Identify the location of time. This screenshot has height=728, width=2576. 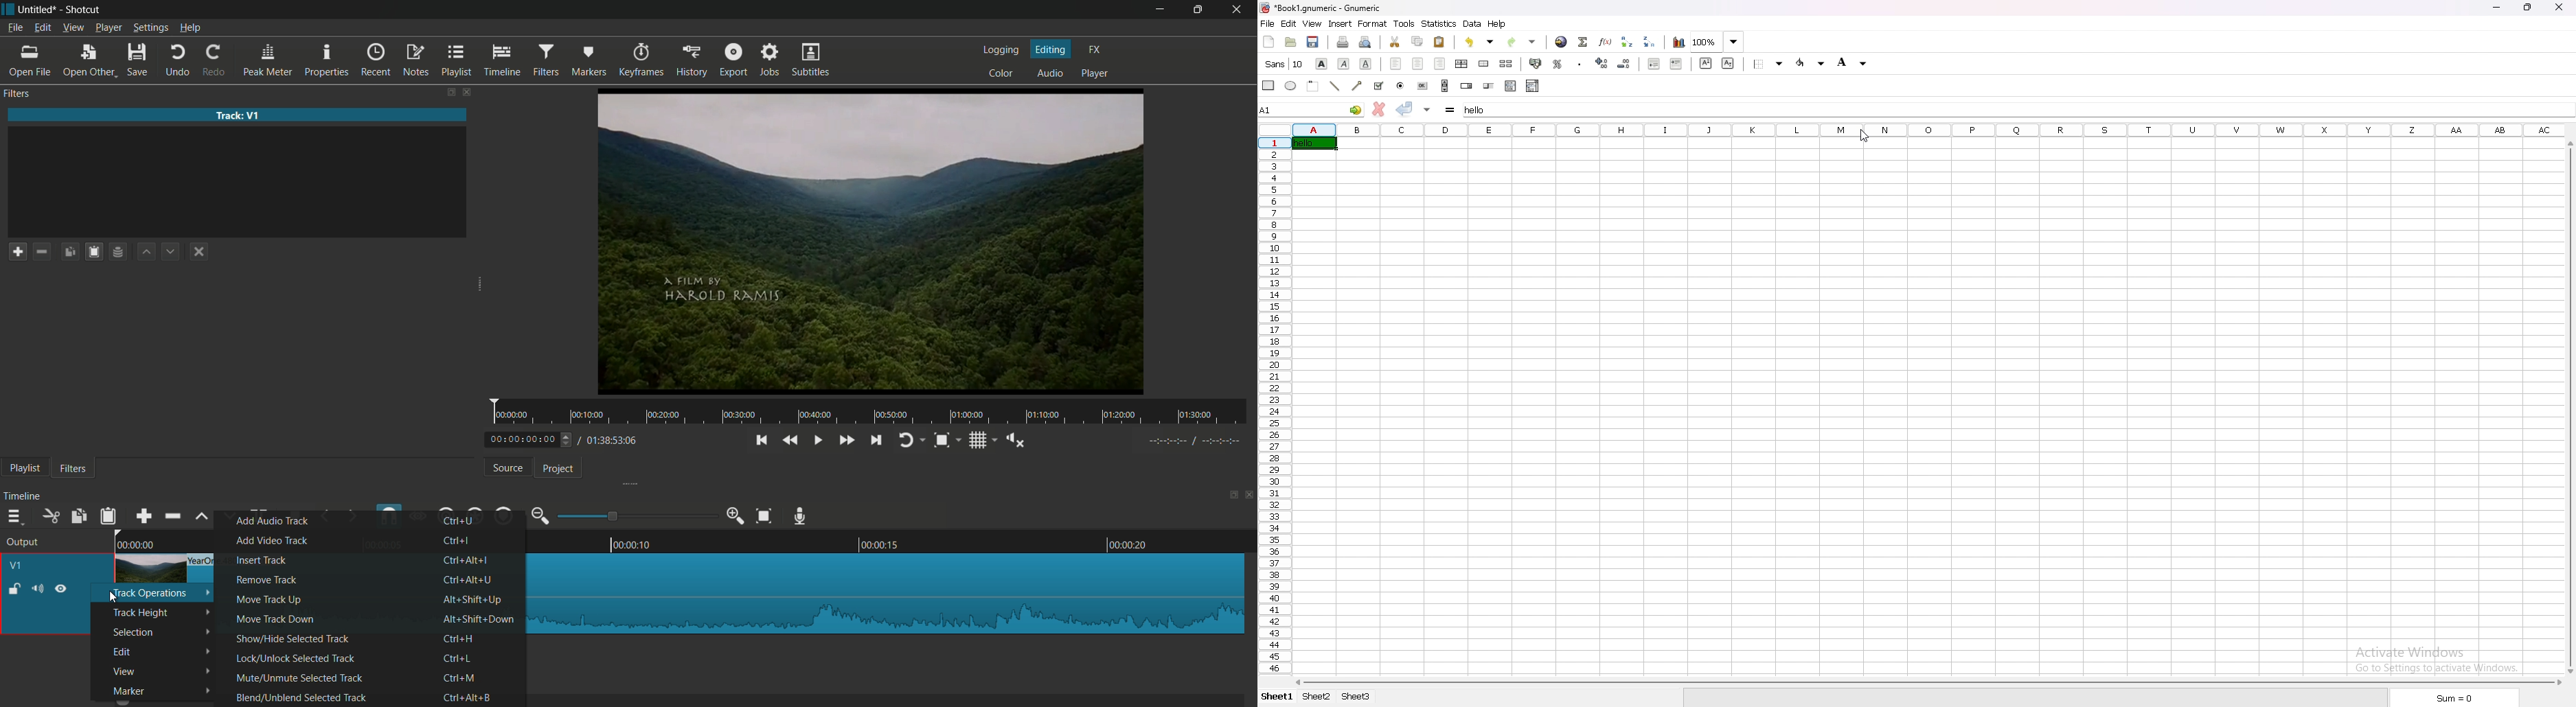
(874, 412).